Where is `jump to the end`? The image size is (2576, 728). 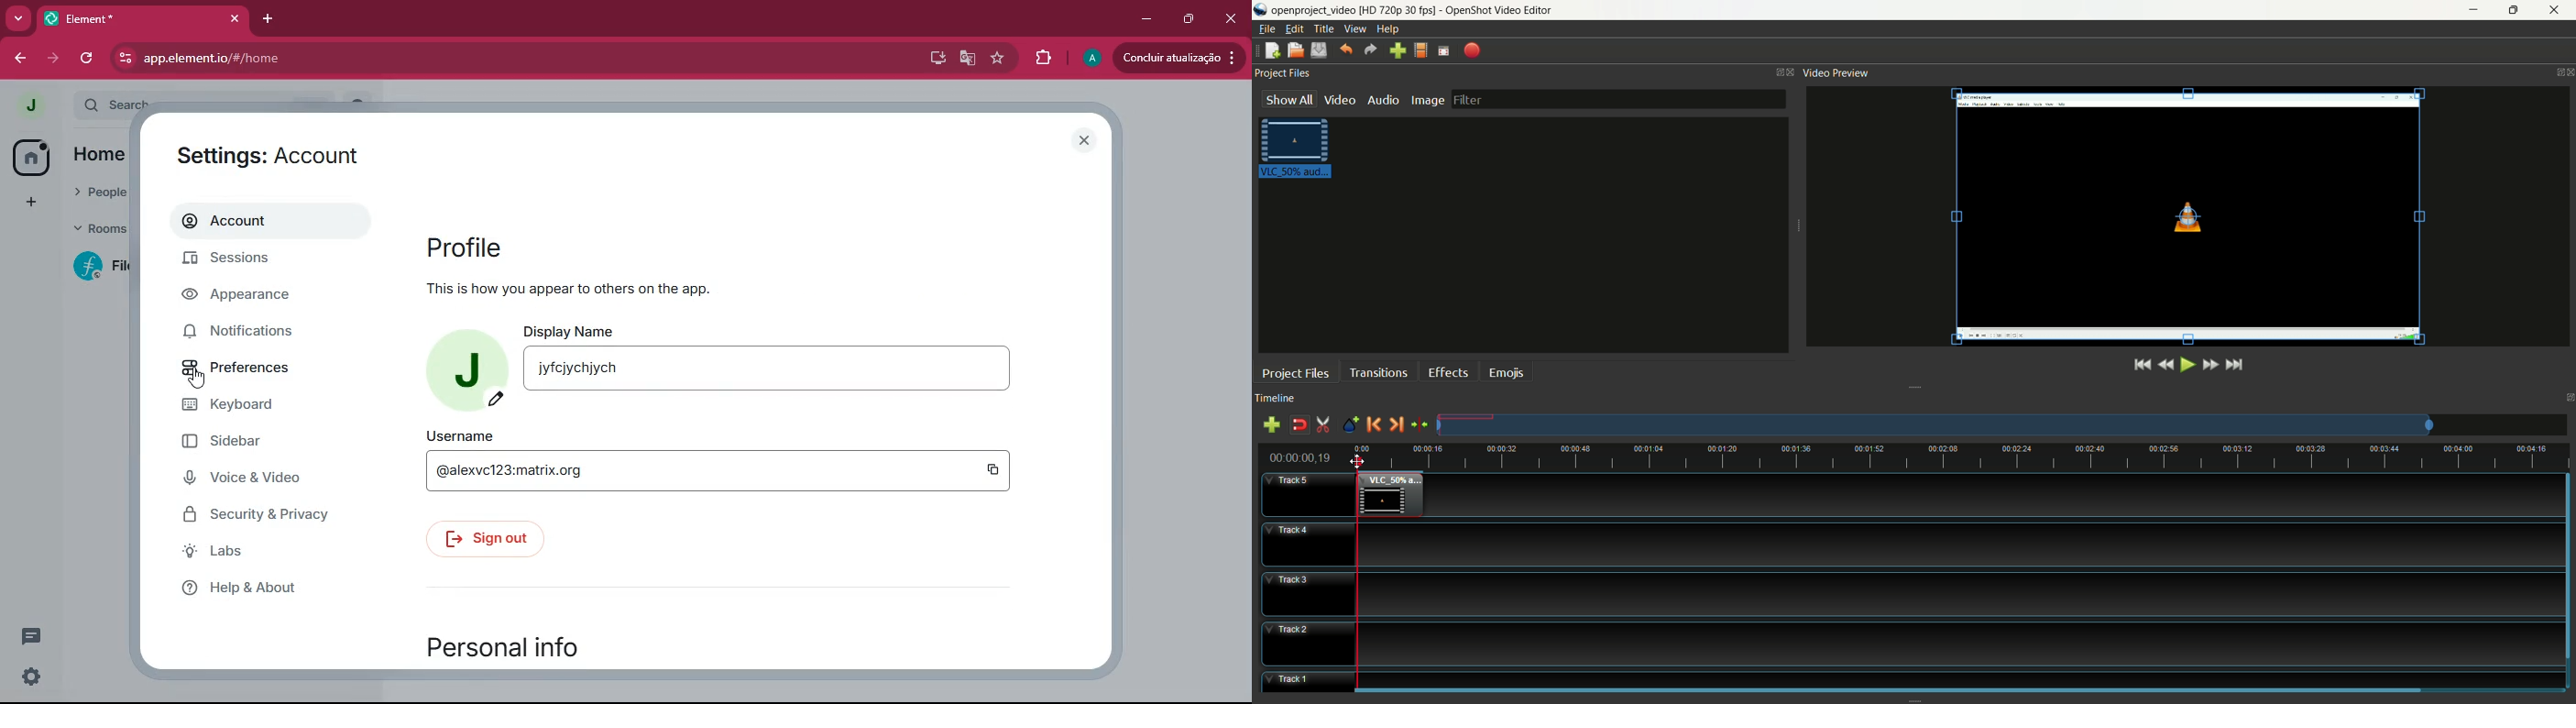 jump to the end is located at coordinates (2235, 365).